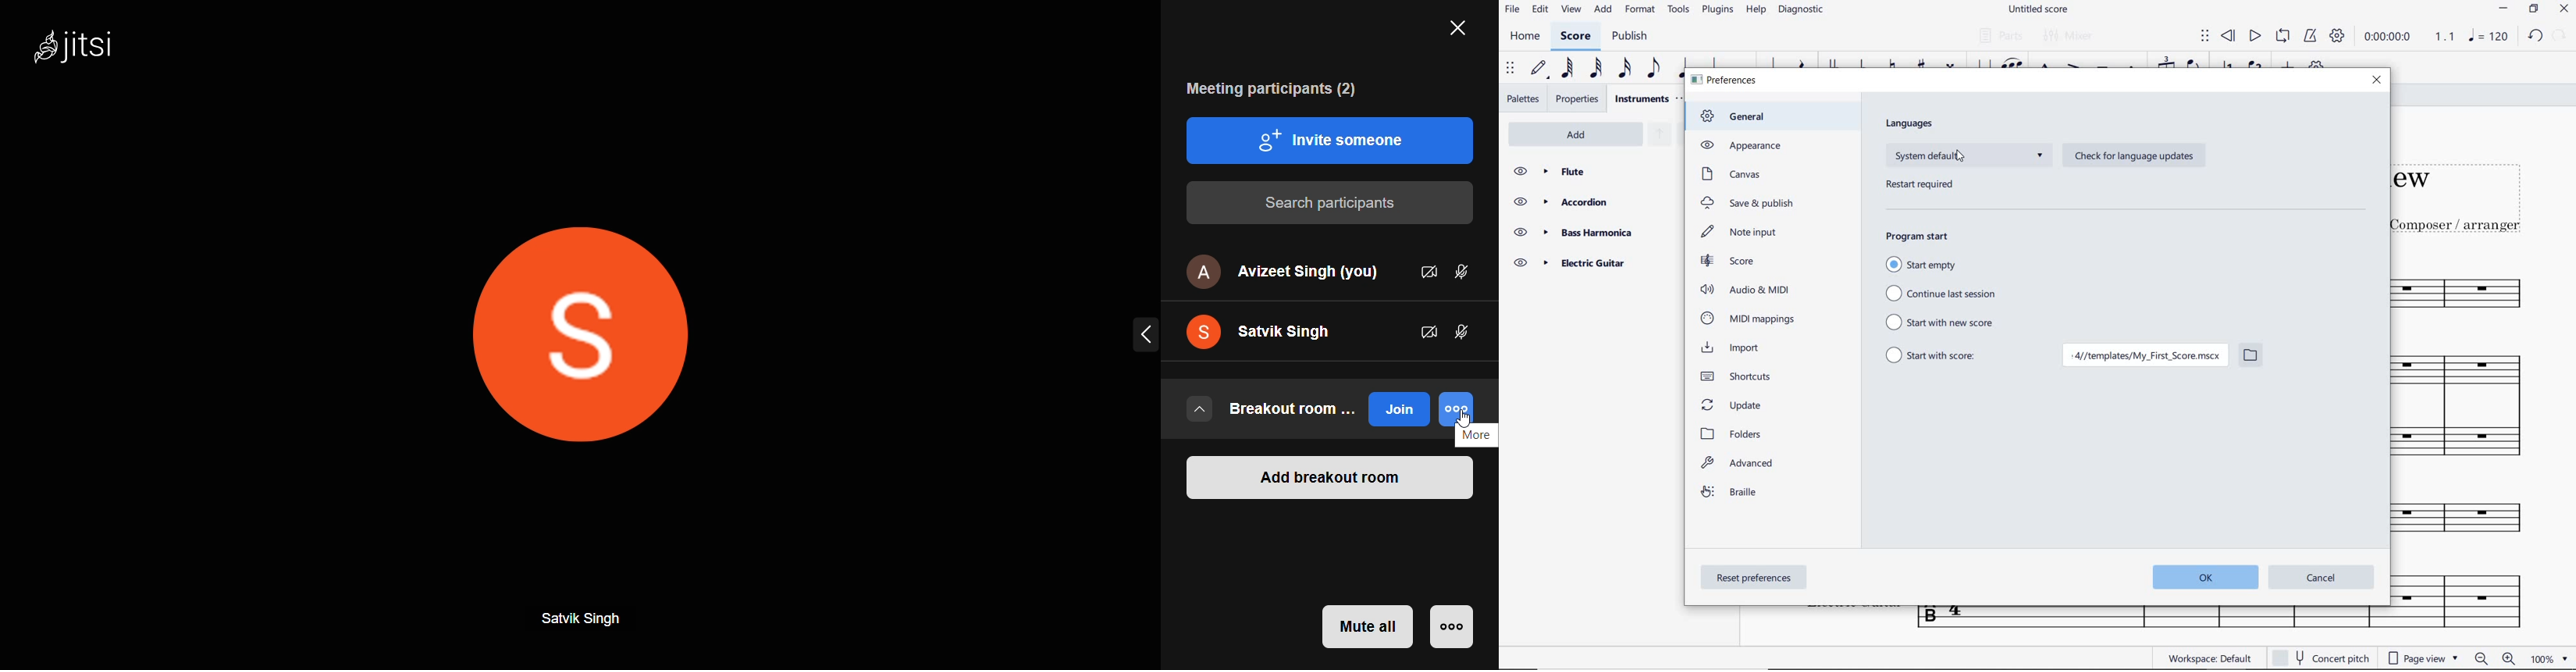  Describe the element at coordinates (1577, 99) in the screenshot. I see `properties` at that location.